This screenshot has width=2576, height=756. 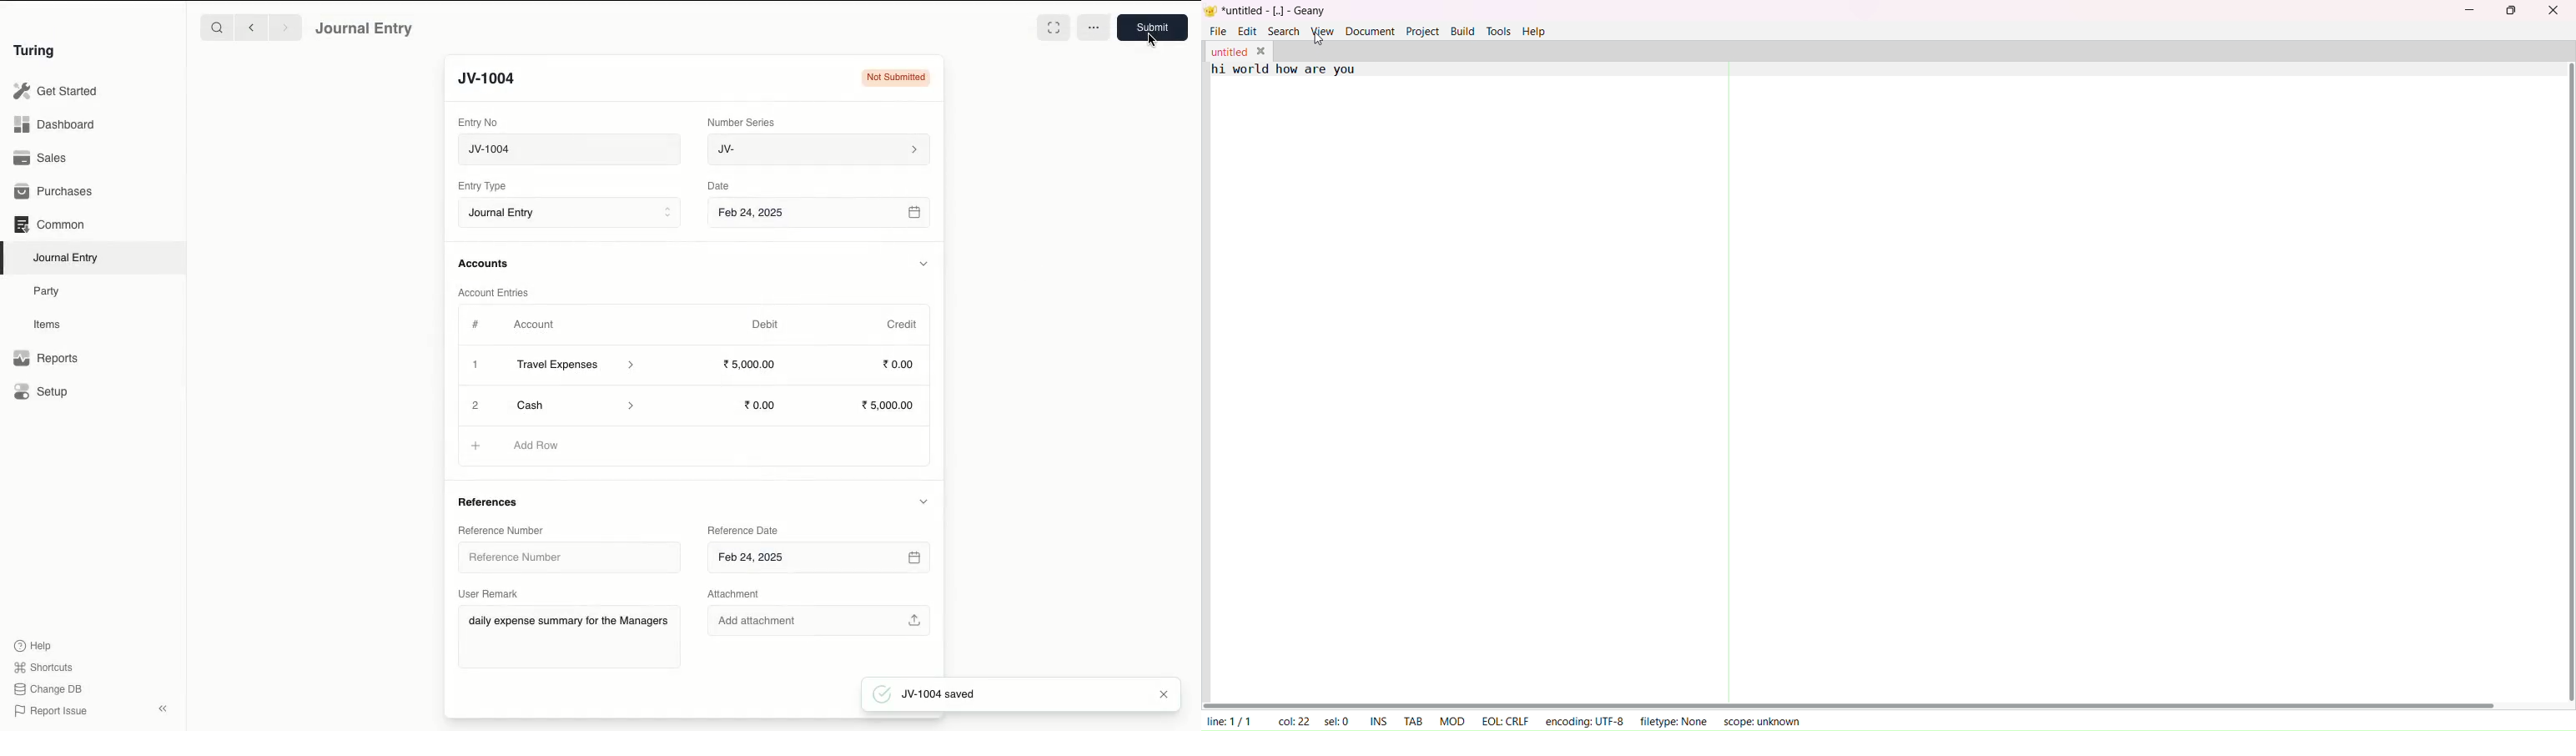 What do you see at coordinates (1094, 28) in the screenshot?
I see `More options` at bounding box center [1094, 28].